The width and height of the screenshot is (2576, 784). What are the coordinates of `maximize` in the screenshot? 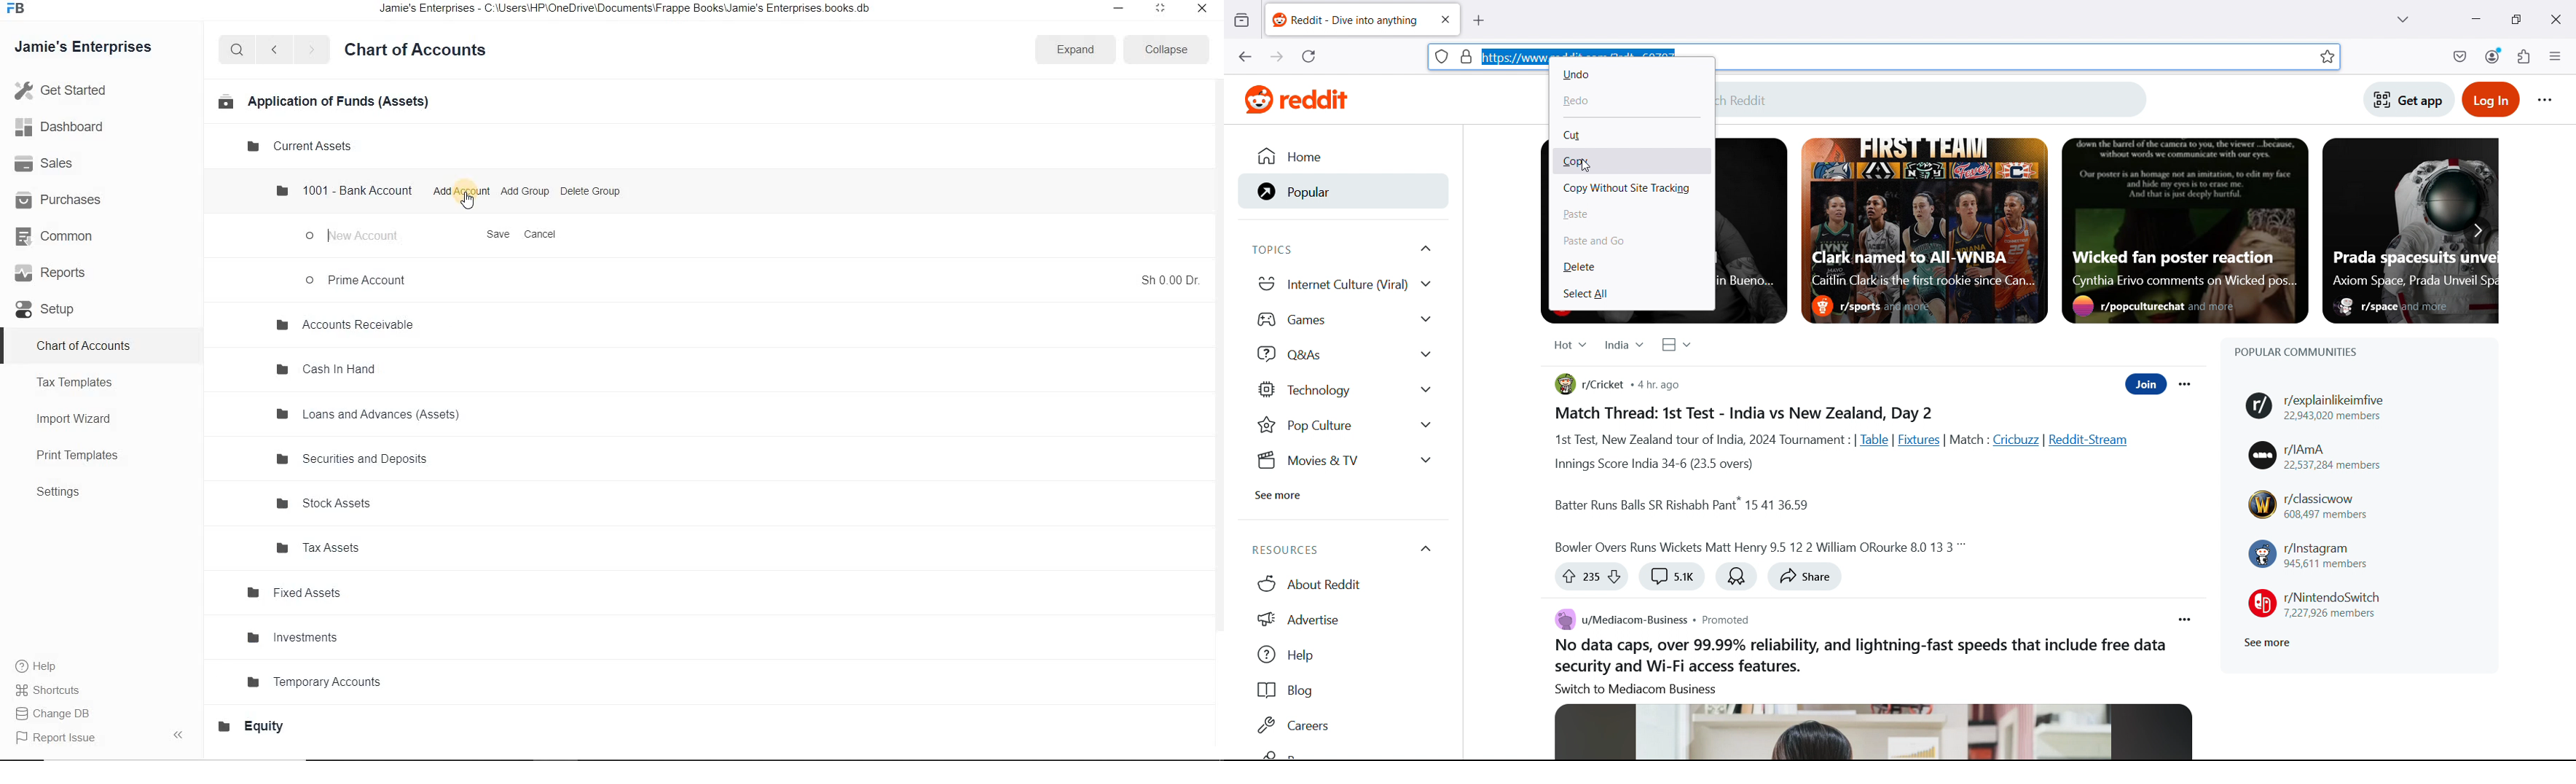 It's located at (1159, 8).